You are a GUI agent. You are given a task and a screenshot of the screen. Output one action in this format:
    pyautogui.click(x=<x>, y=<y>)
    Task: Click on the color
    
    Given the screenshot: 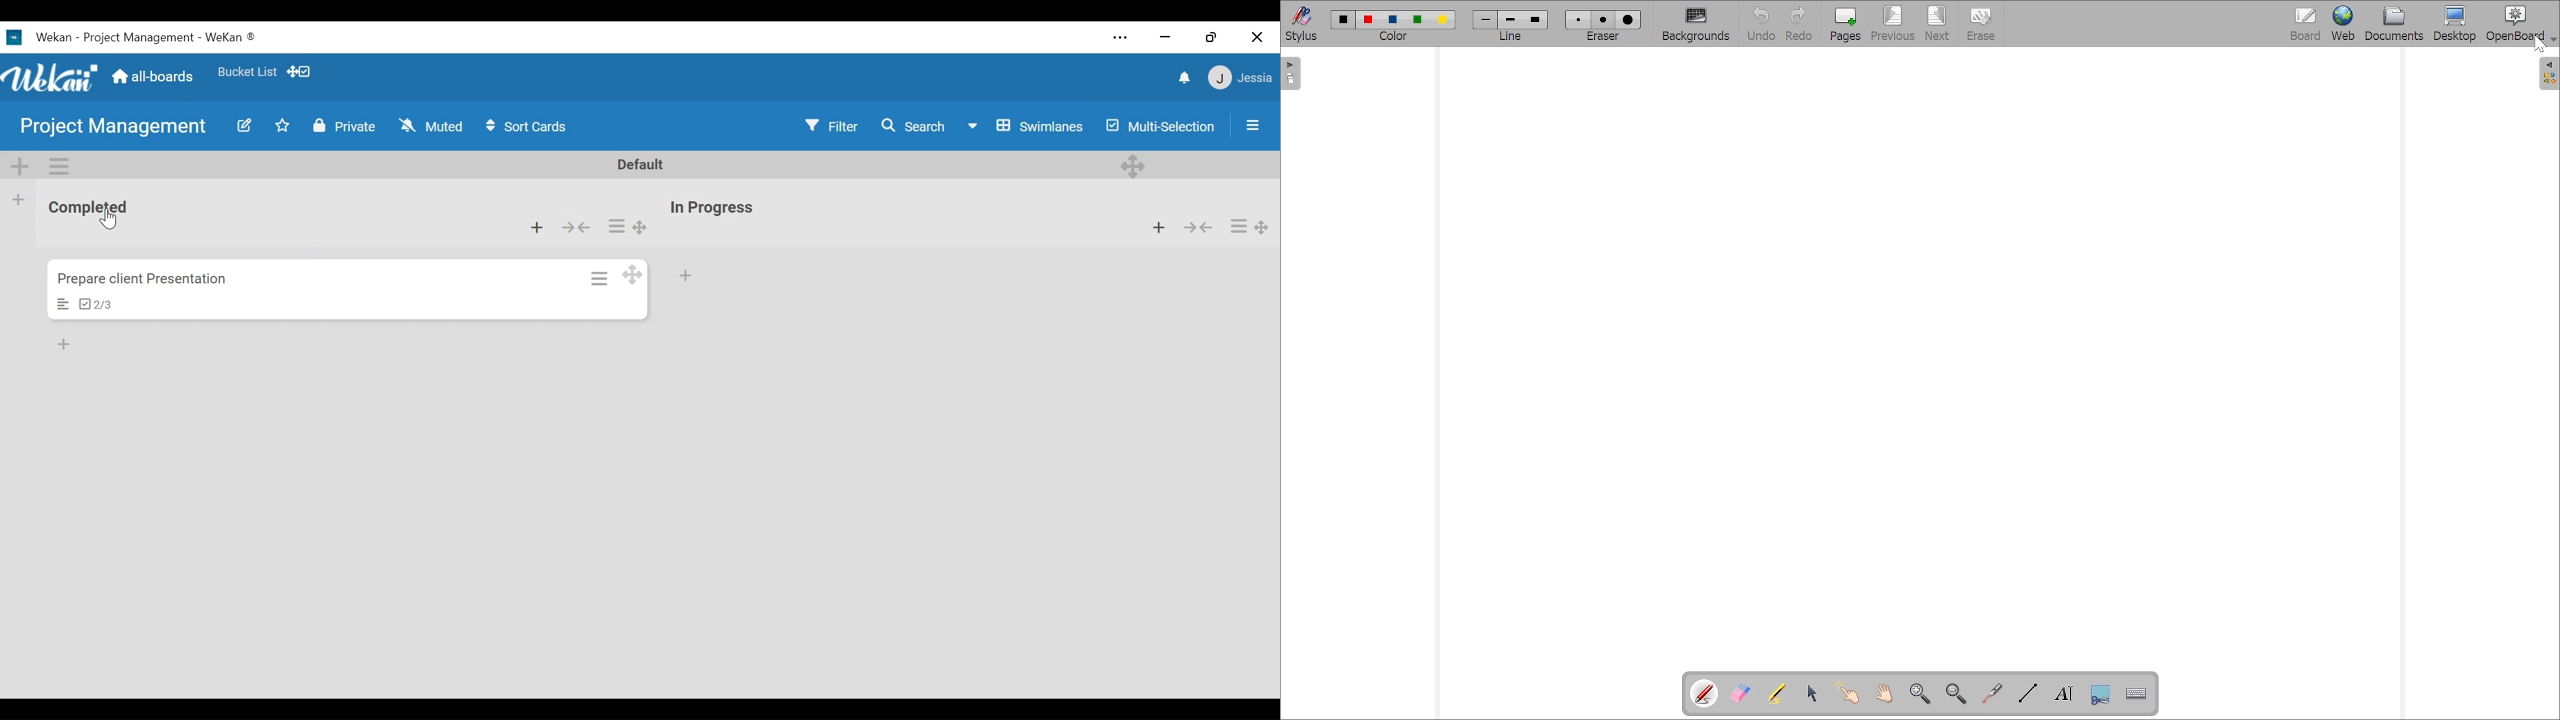 What is the action you would take?
    pyautogui.click(x=1394, y=37)
    